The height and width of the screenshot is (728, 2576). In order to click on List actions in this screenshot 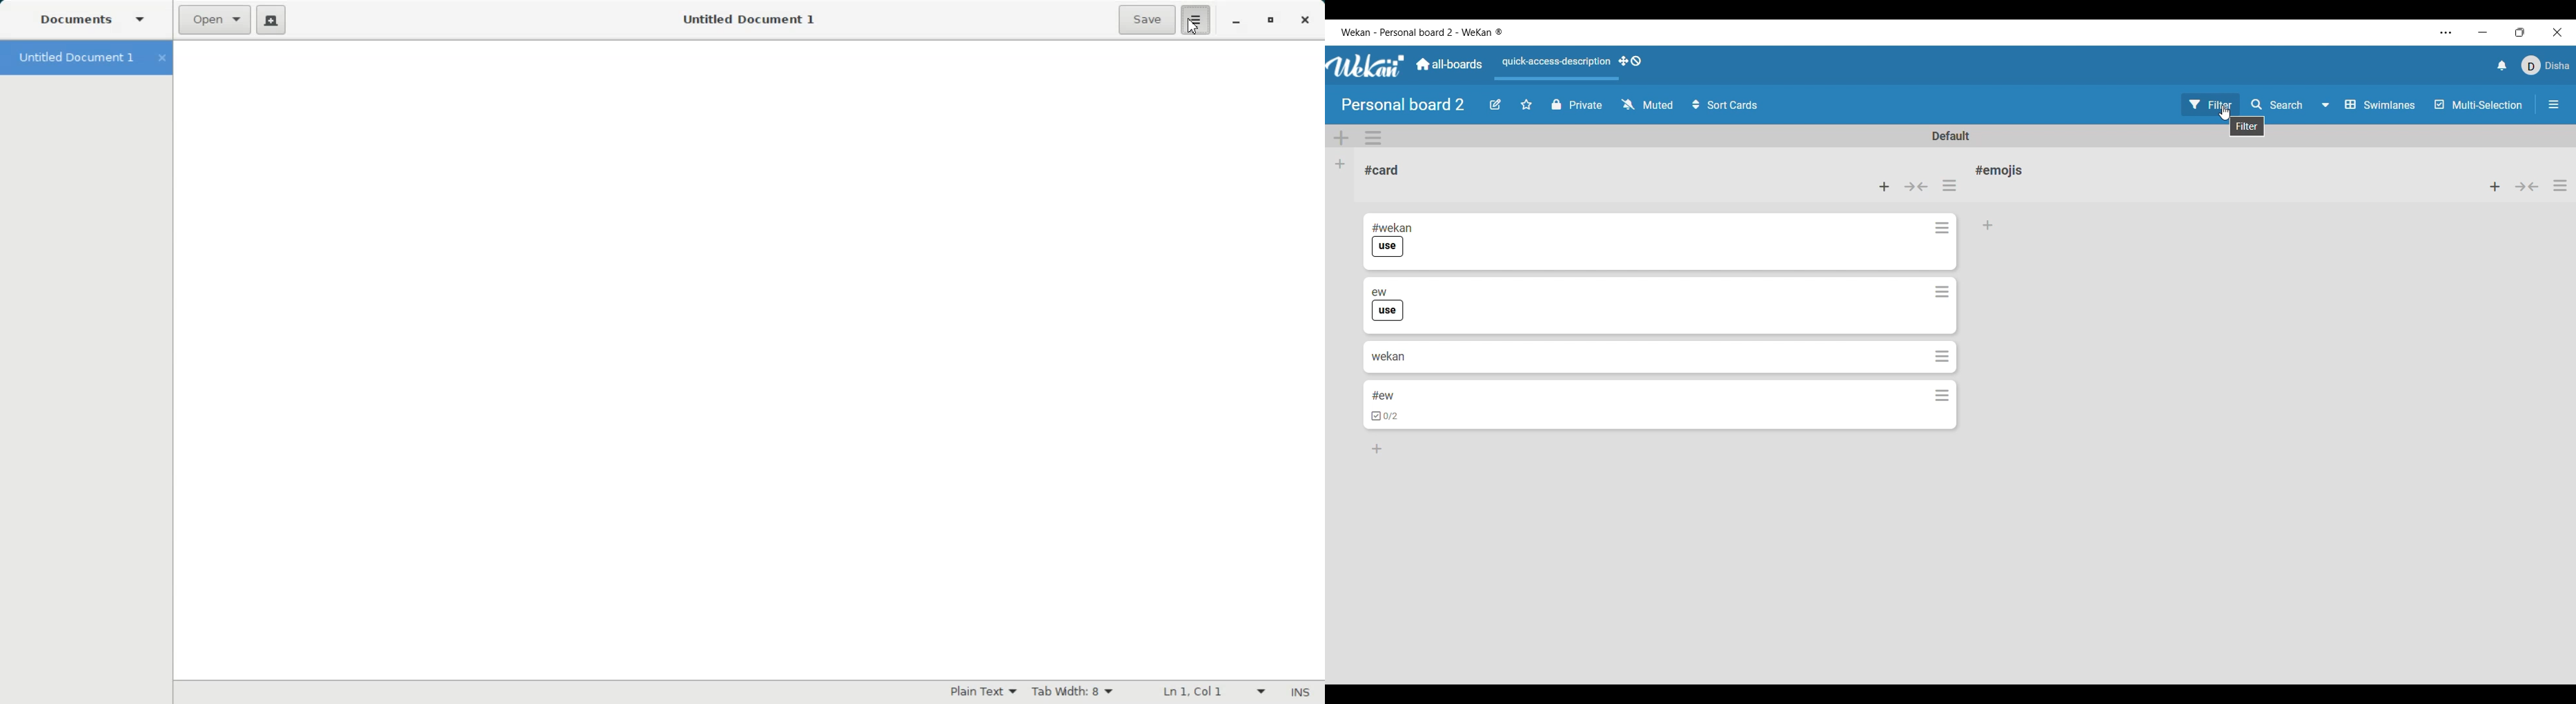, I will do `click(1949, 185)`.